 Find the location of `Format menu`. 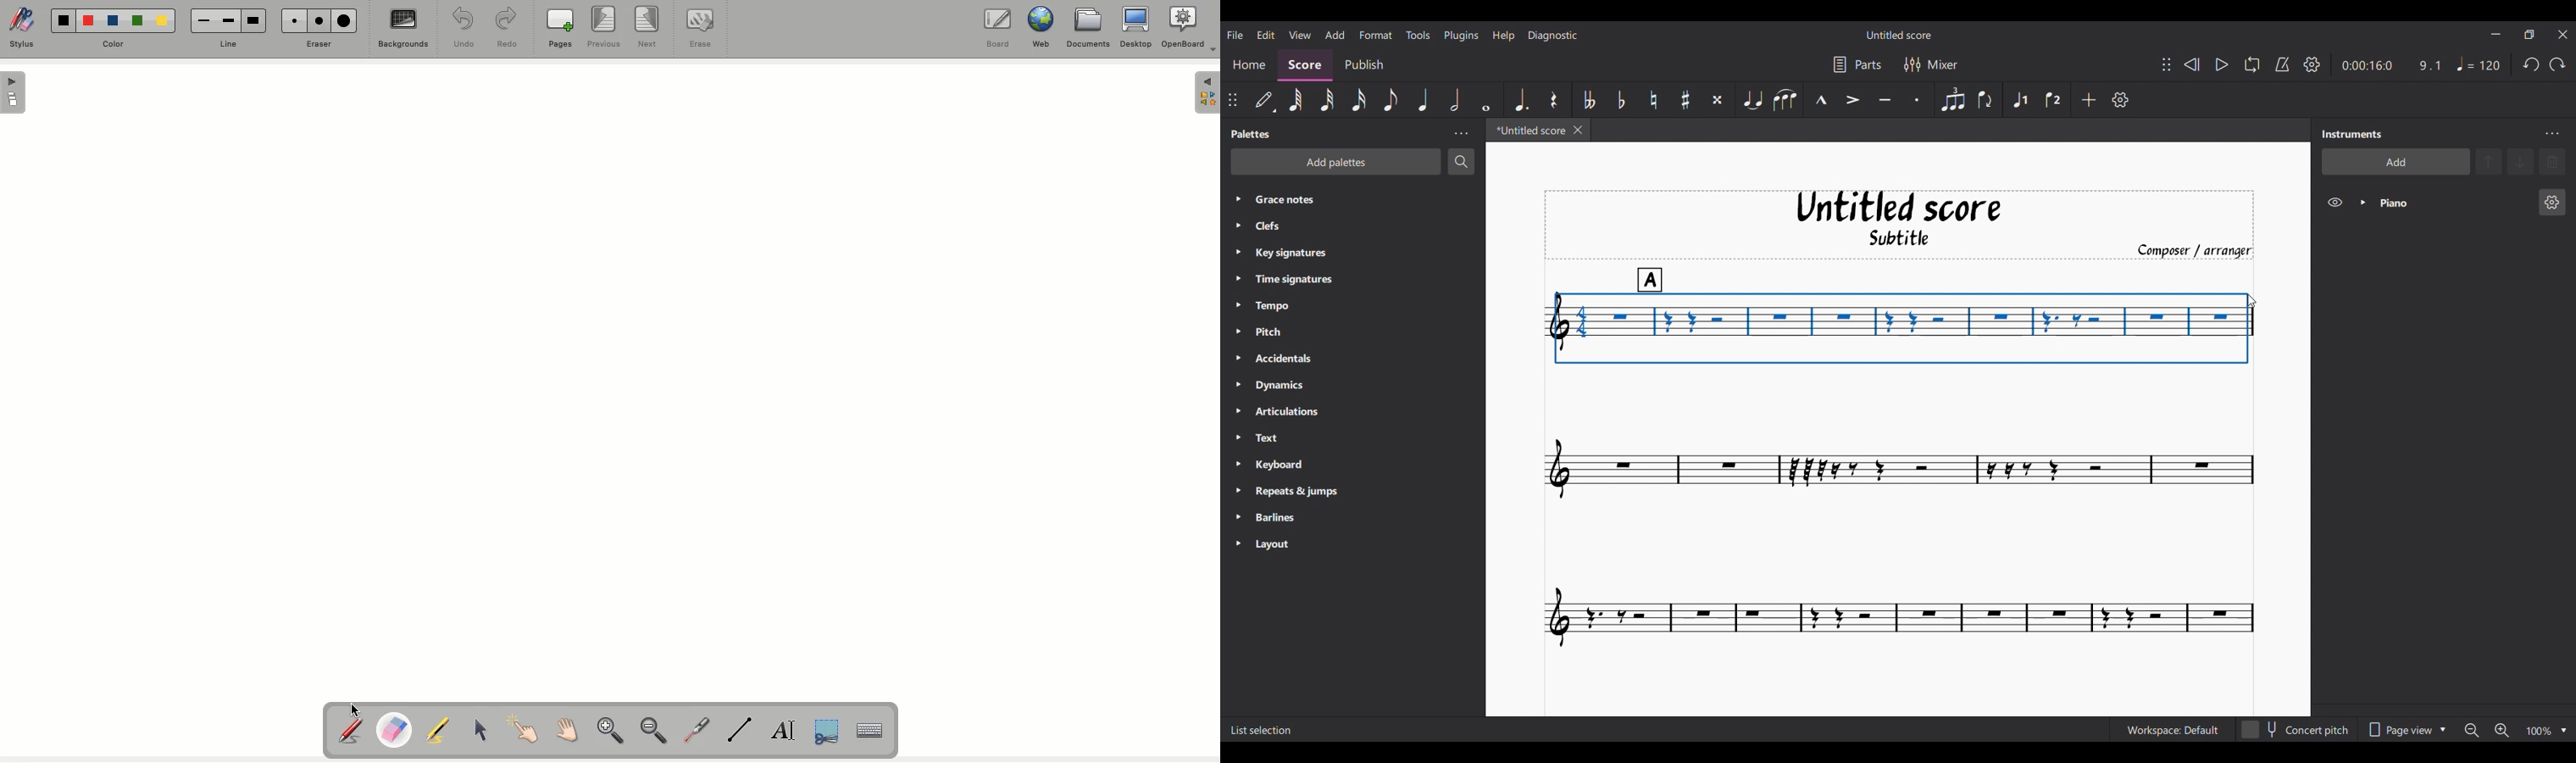

Format menu is located at coordinates (1376, 34).